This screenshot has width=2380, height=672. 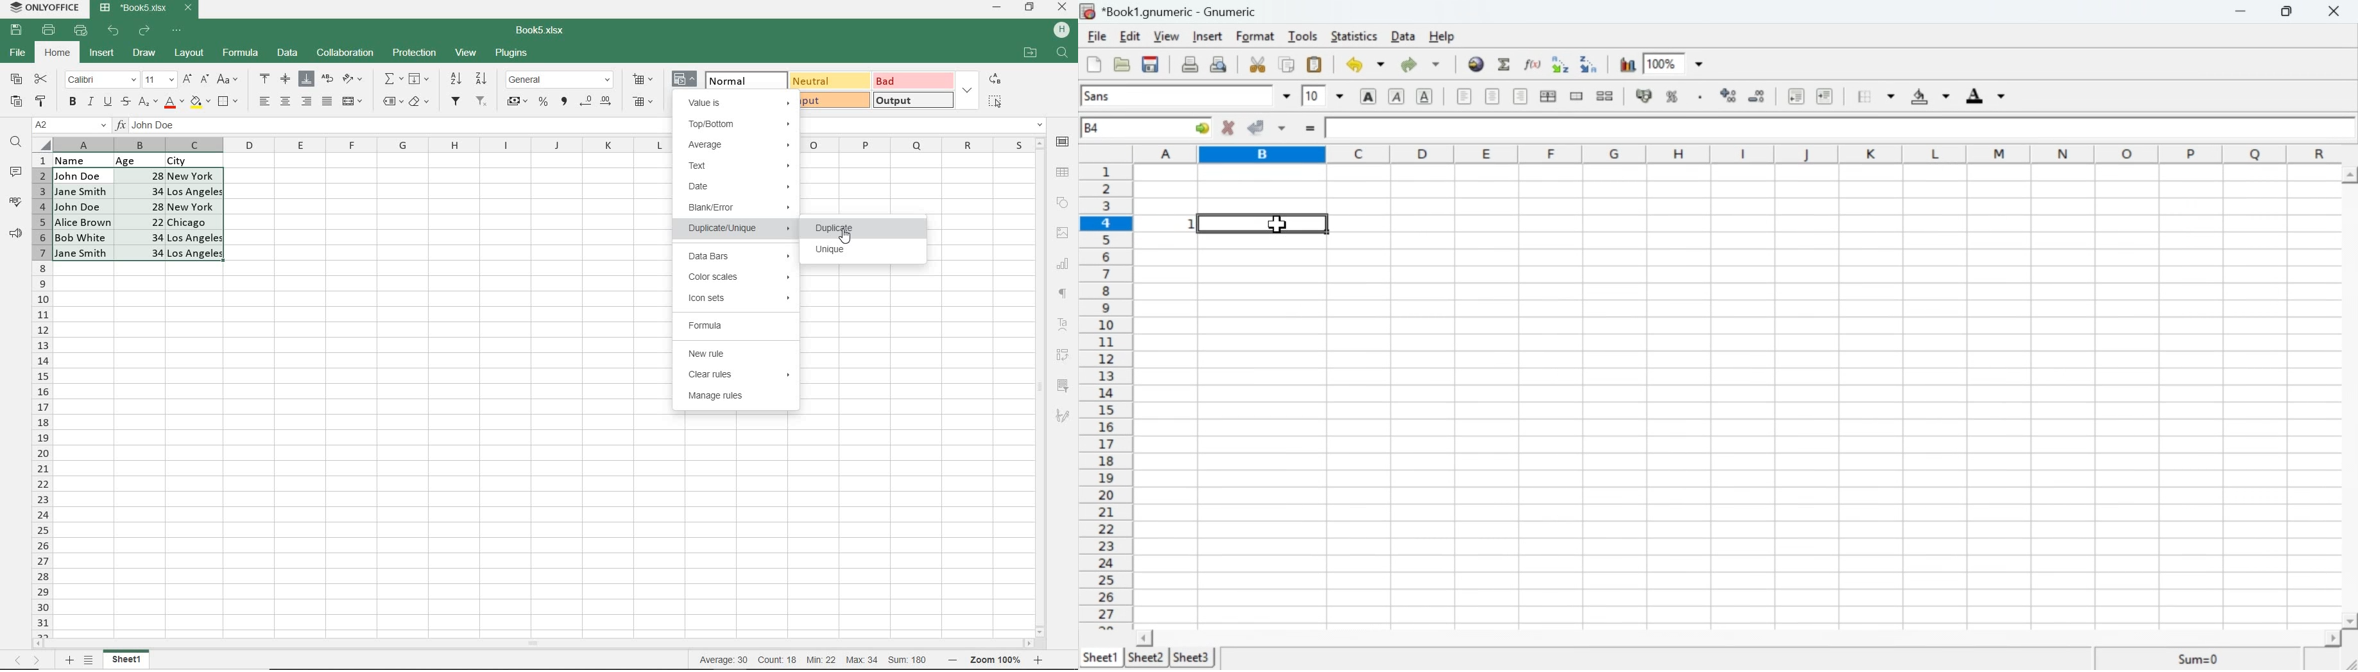 What do you see at coordinates (1226, 129) in the screenshot?
I see `Cancel change` at bounding box center [1226, 129].